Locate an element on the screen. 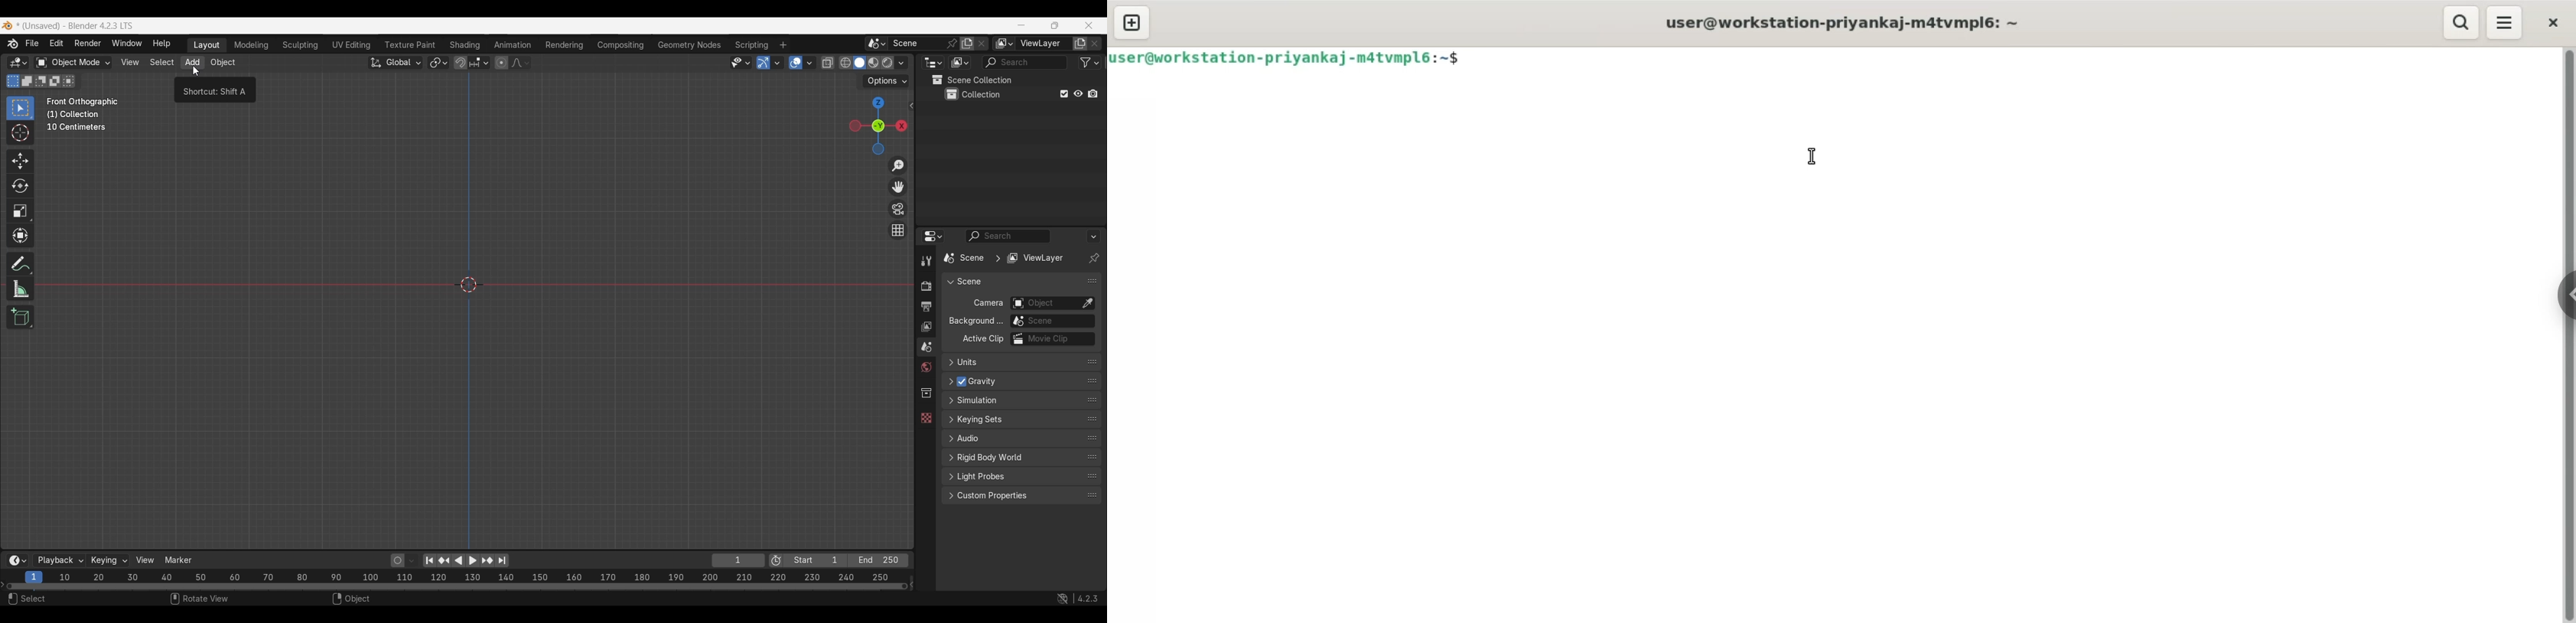  More options is located at coordinates (16, 561).